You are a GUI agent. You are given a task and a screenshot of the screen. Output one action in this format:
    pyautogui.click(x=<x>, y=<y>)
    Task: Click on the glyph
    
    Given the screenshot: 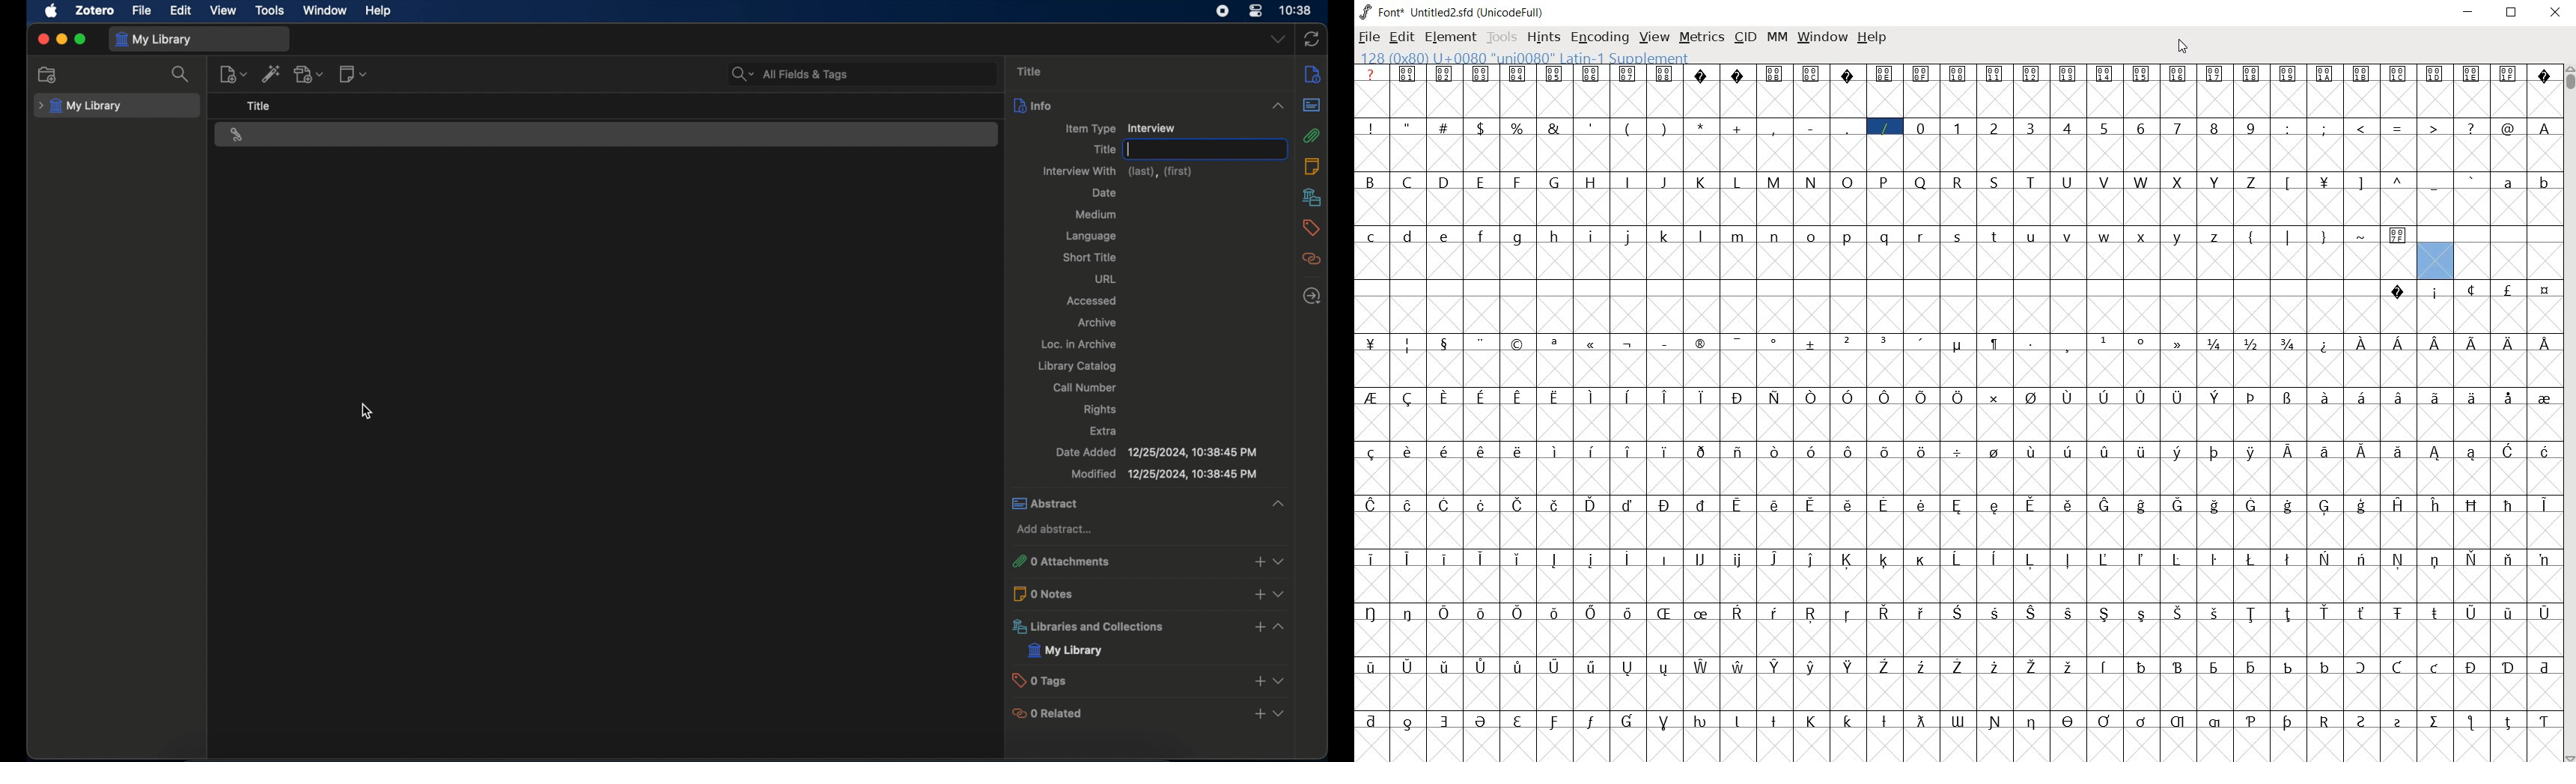 What is the action you would take?
    pyautogui.click(x=1481, y=505)
    